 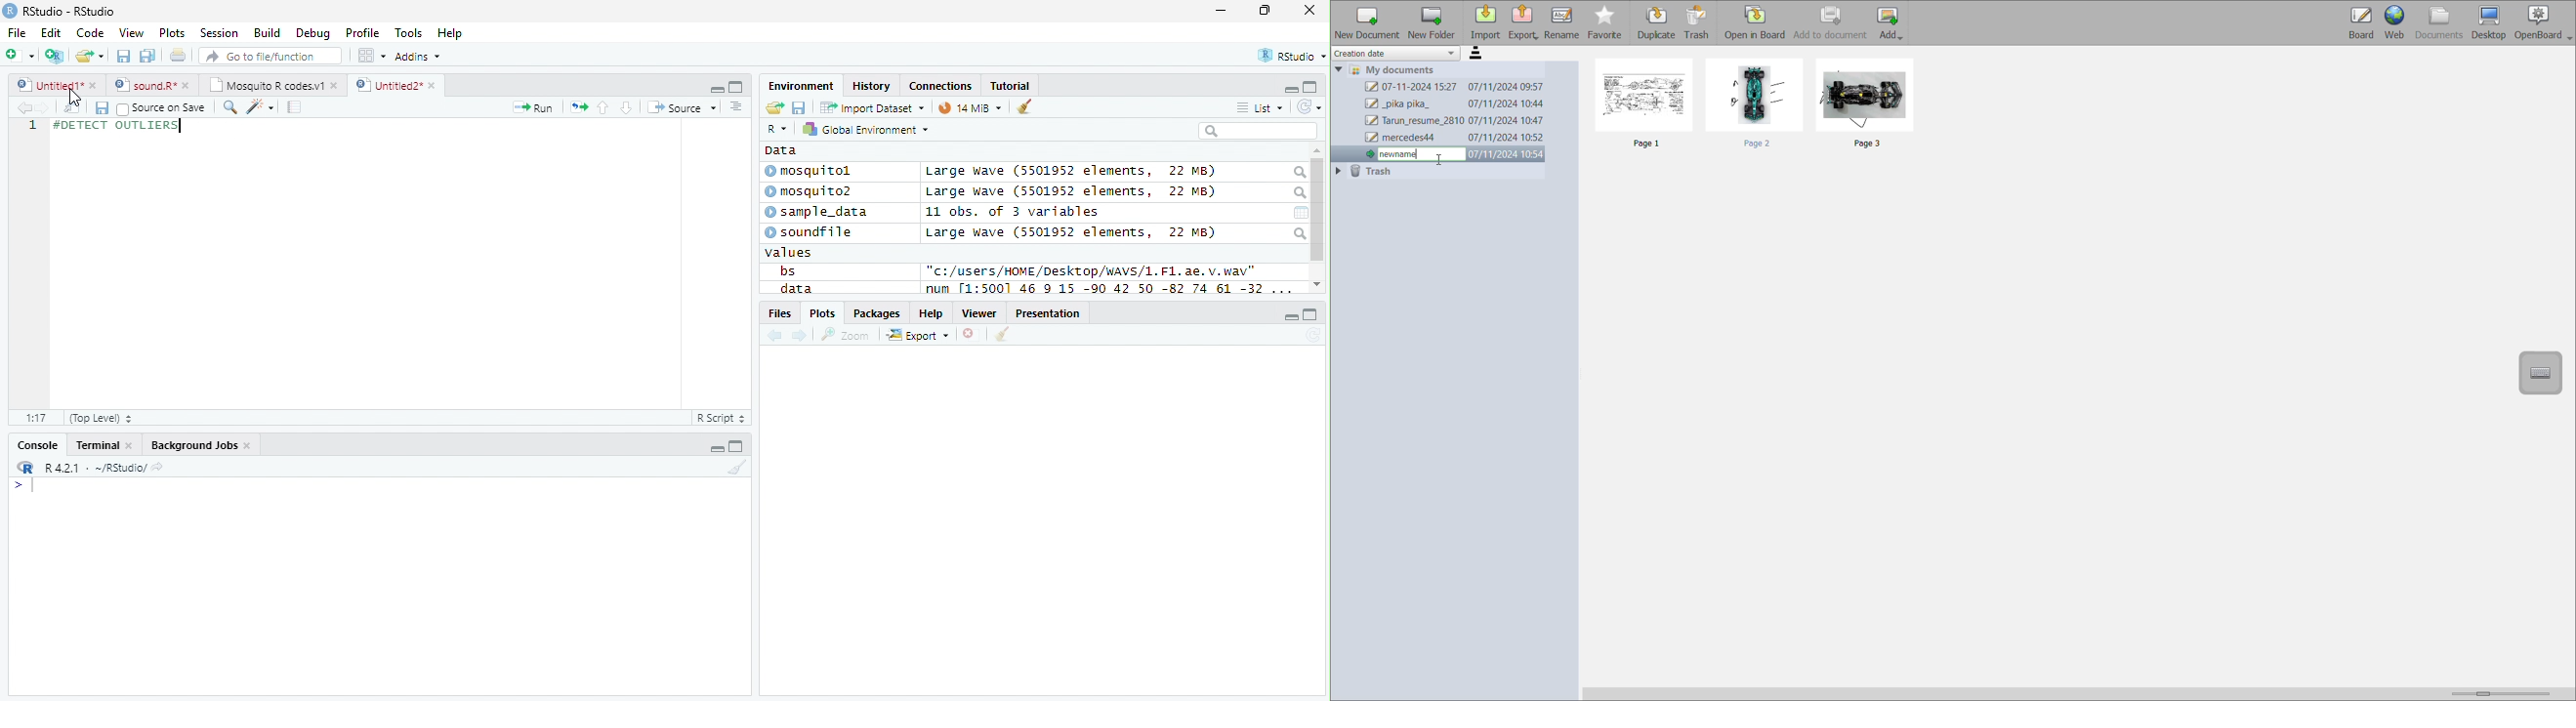 What do you see at coordinates (799, 107) in the screenshot?
I see `Save` at bounding box center [799, 107].